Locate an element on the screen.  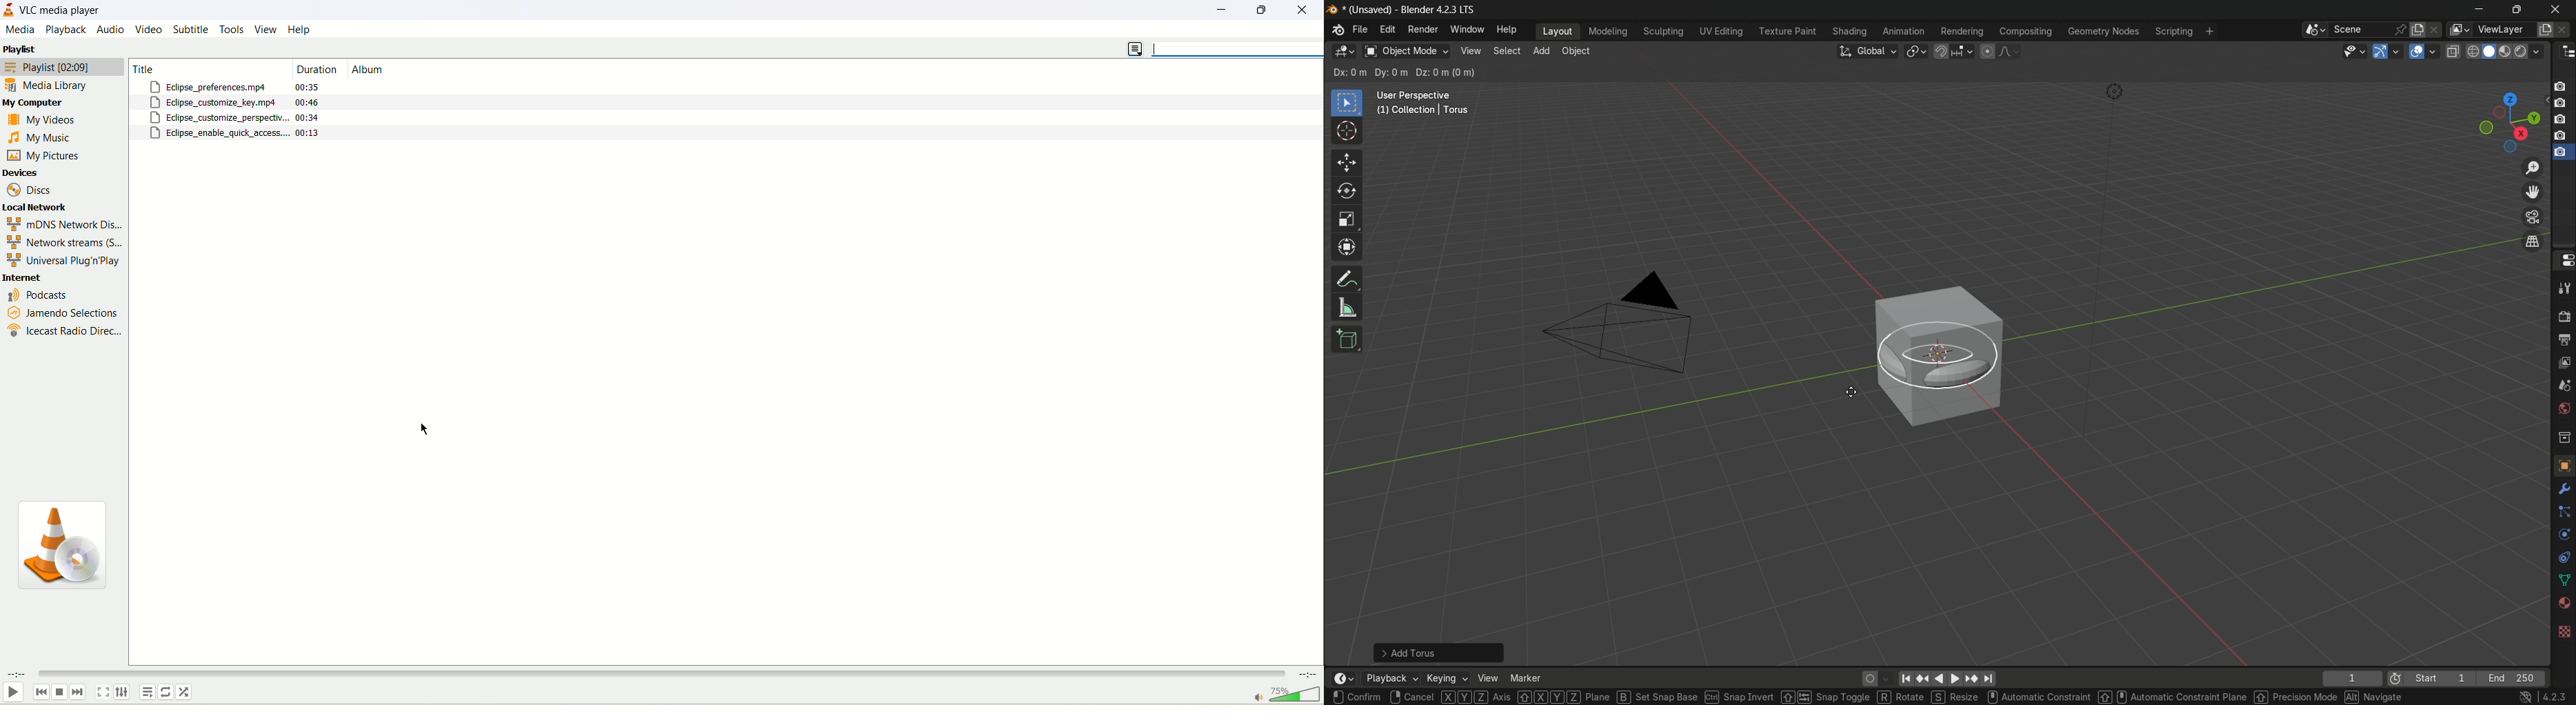
maximize or restore is located at coordinates (2518, 10).